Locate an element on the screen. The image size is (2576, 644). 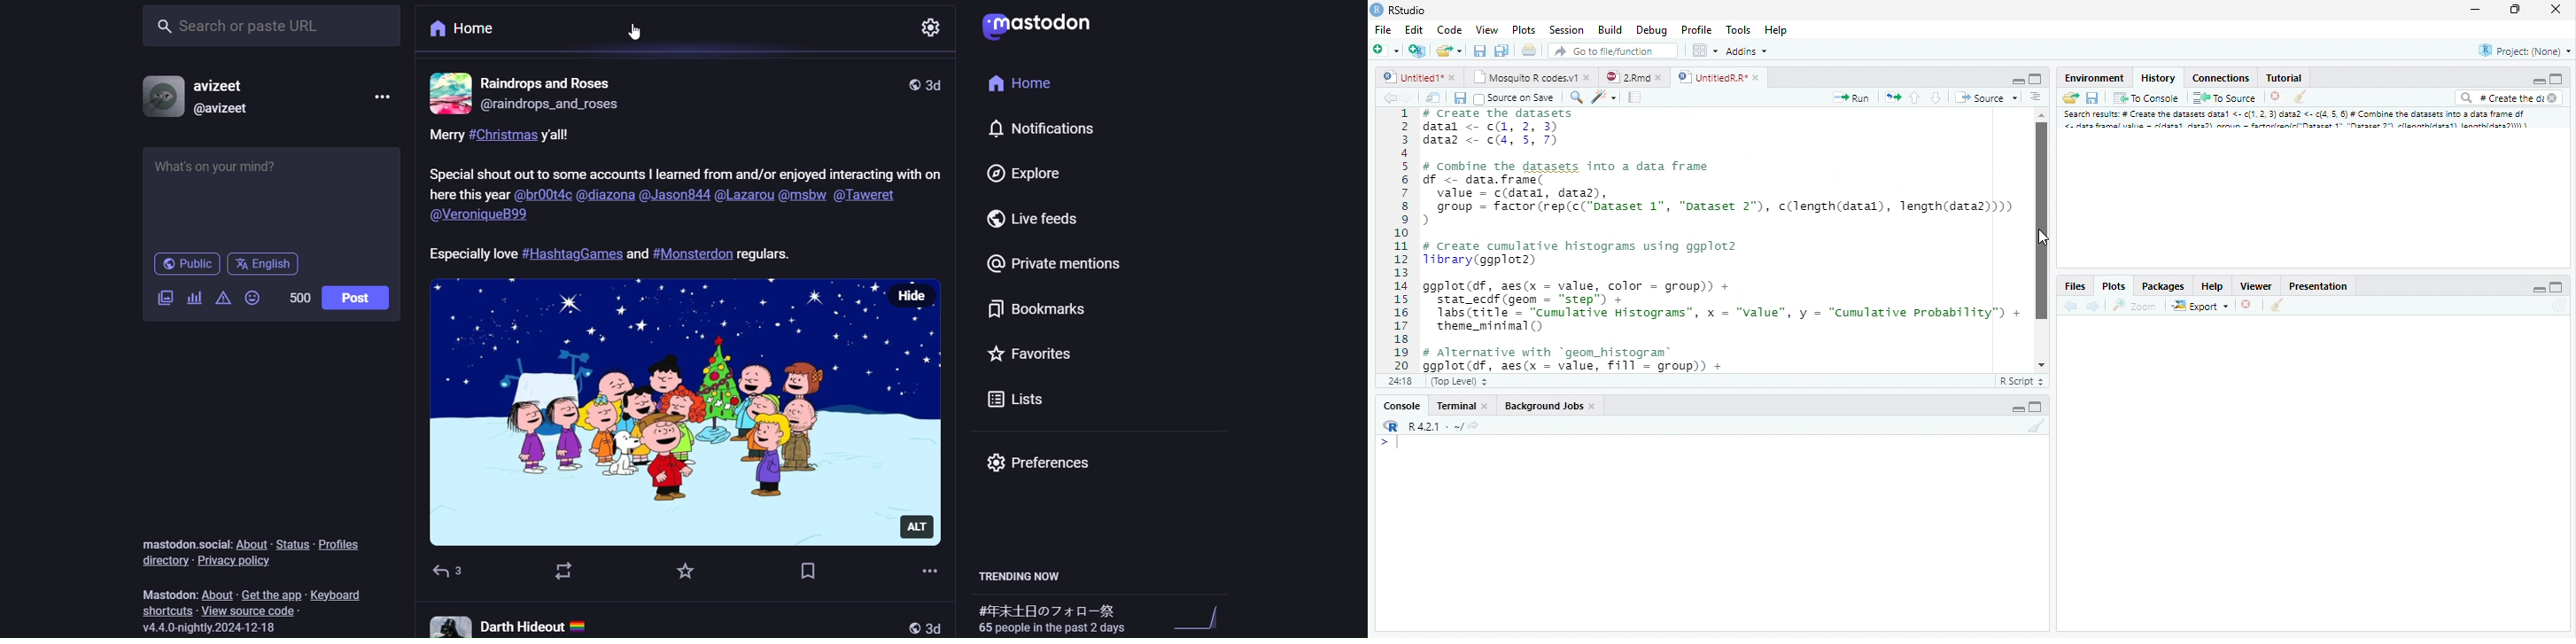
back is located at coordinates (2071, 307).